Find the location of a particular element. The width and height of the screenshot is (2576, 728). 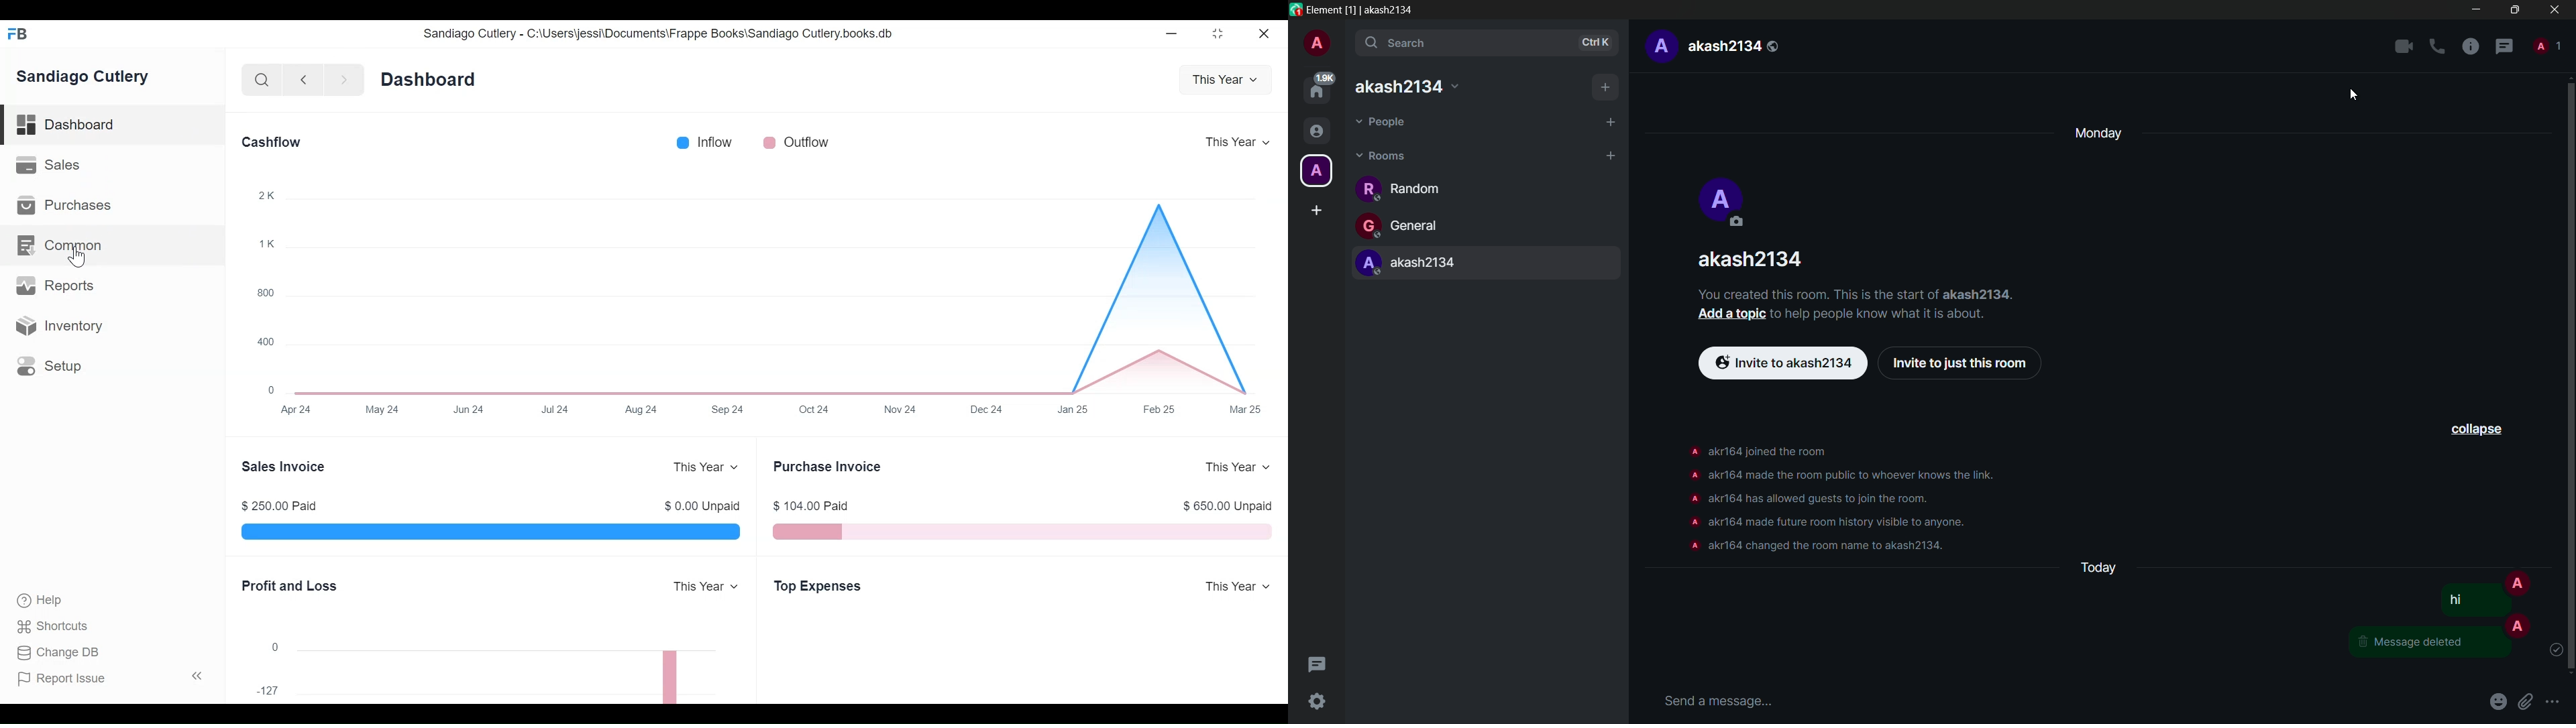

 is located at coordinates (2462, 602).